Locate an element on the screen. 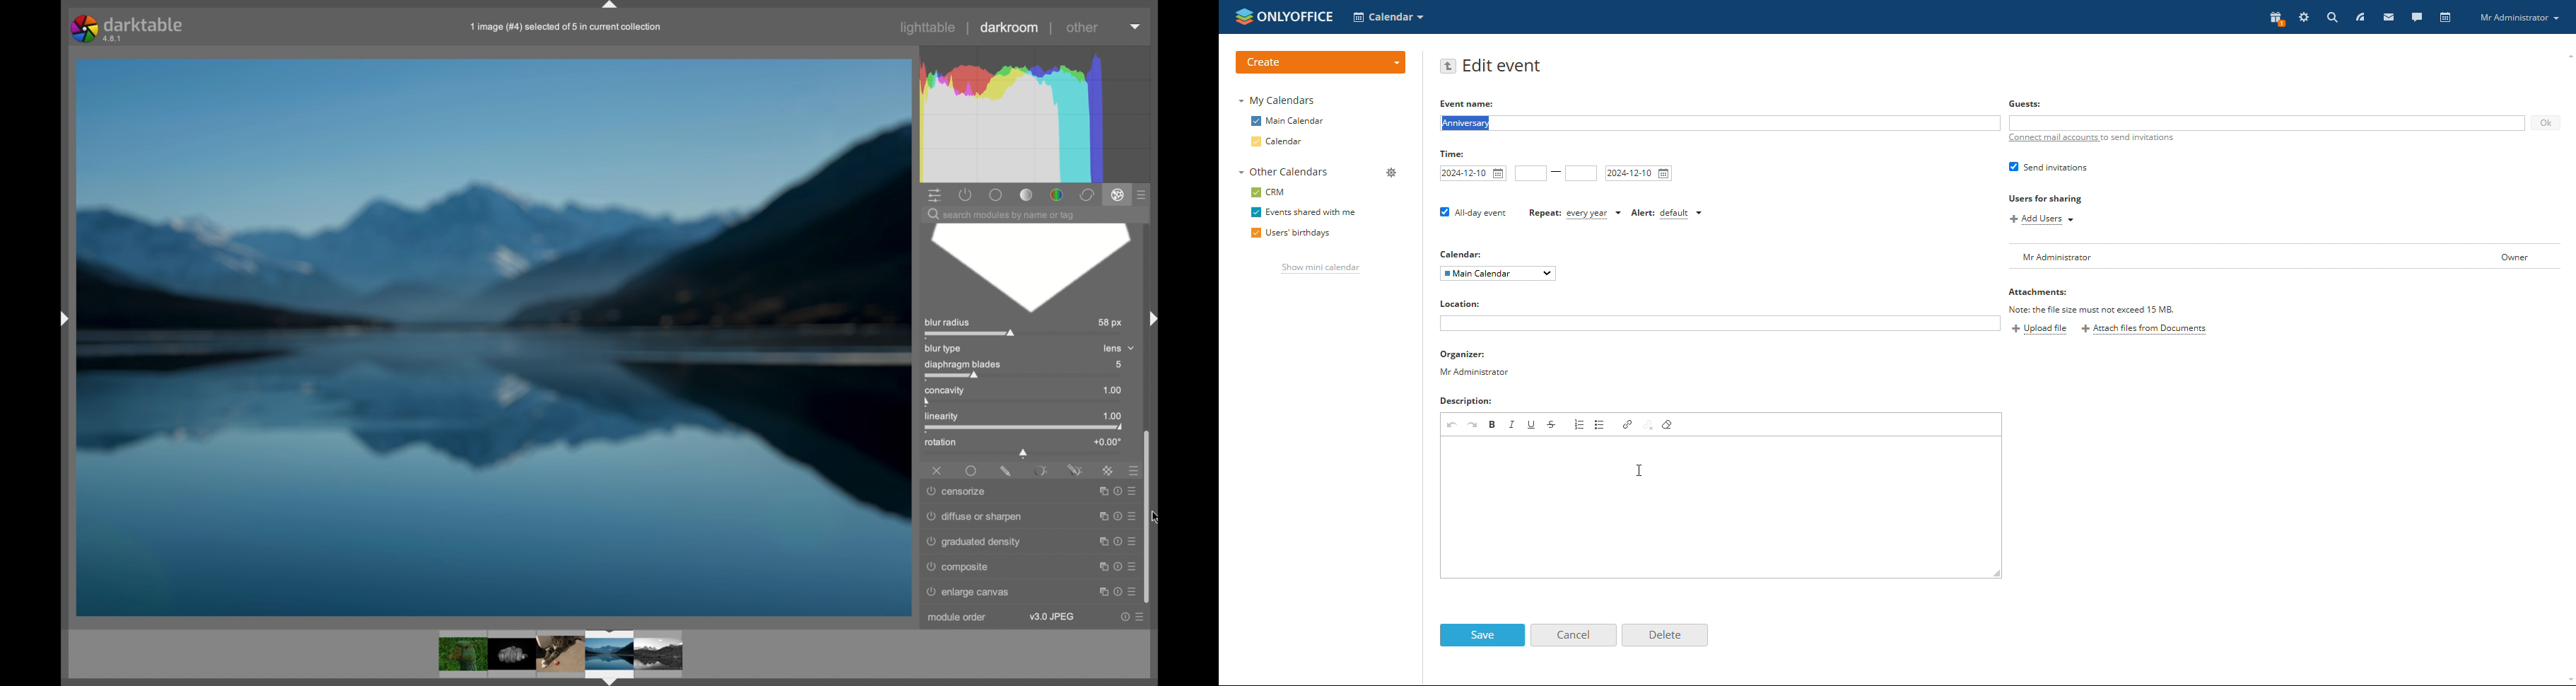  help is located at coordinates (1116, 564).